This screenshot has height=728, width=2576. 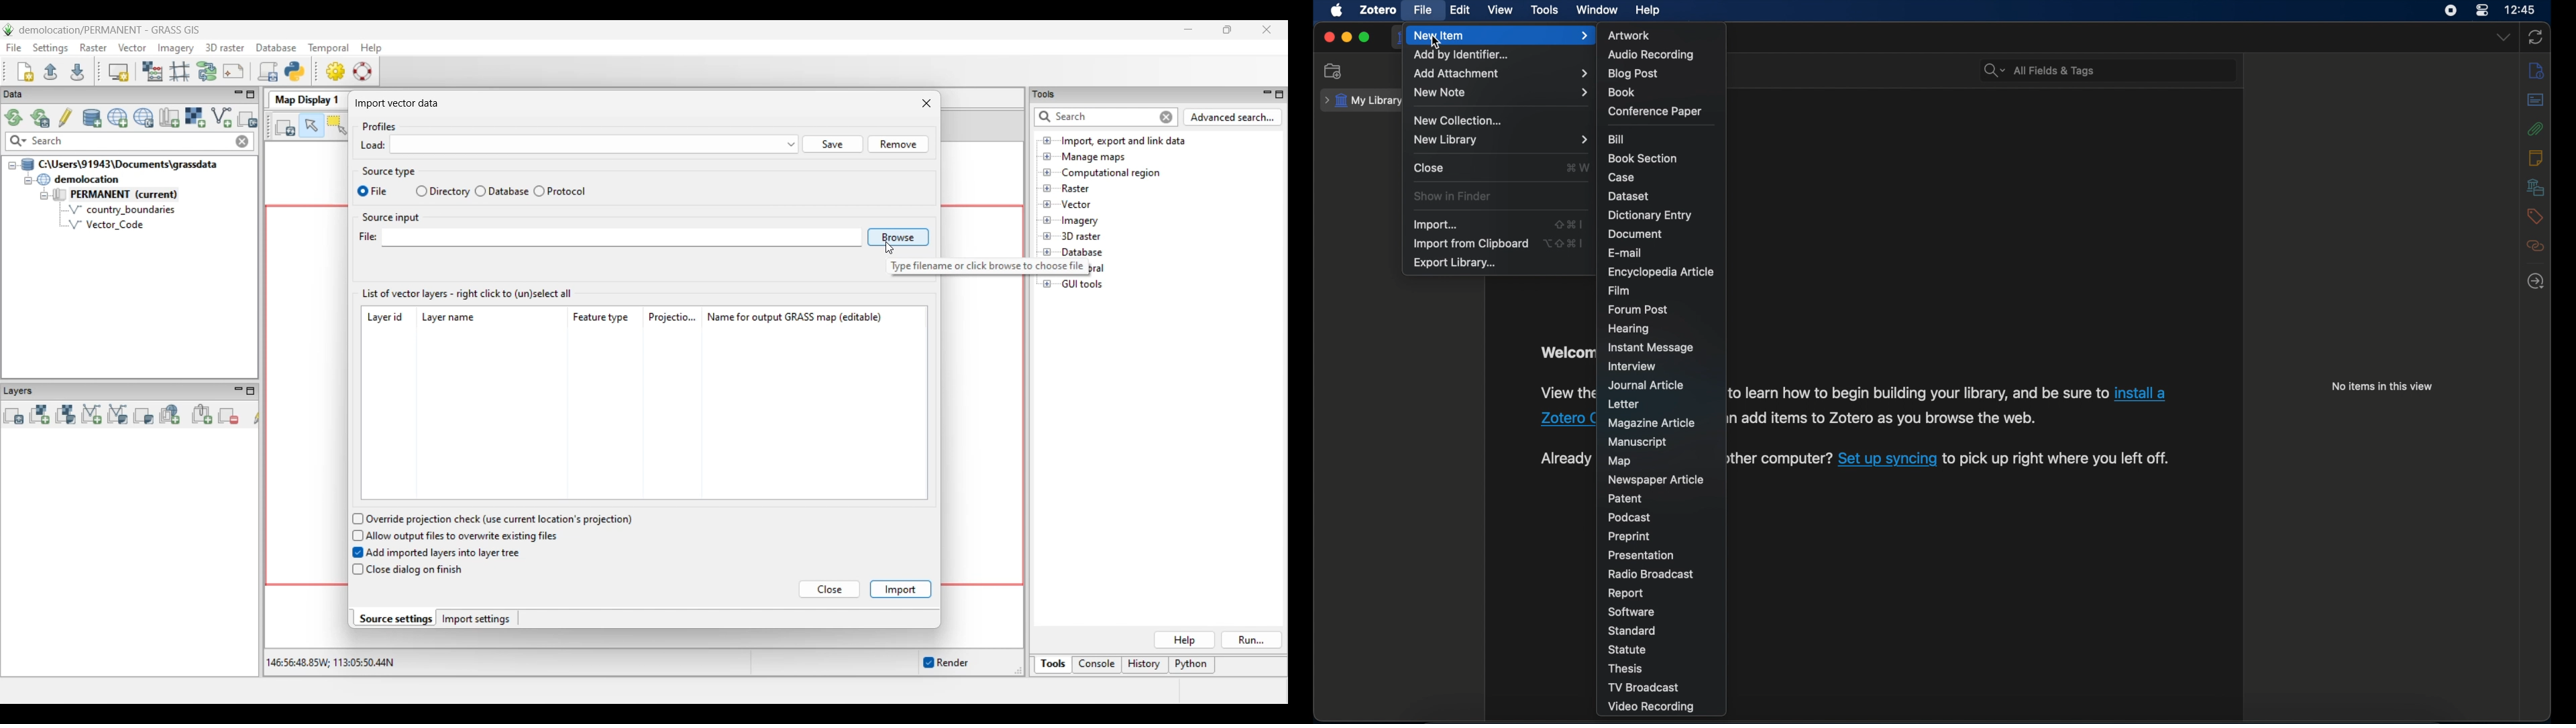 I want to click on magazine article, so click(x=1652, y=422).